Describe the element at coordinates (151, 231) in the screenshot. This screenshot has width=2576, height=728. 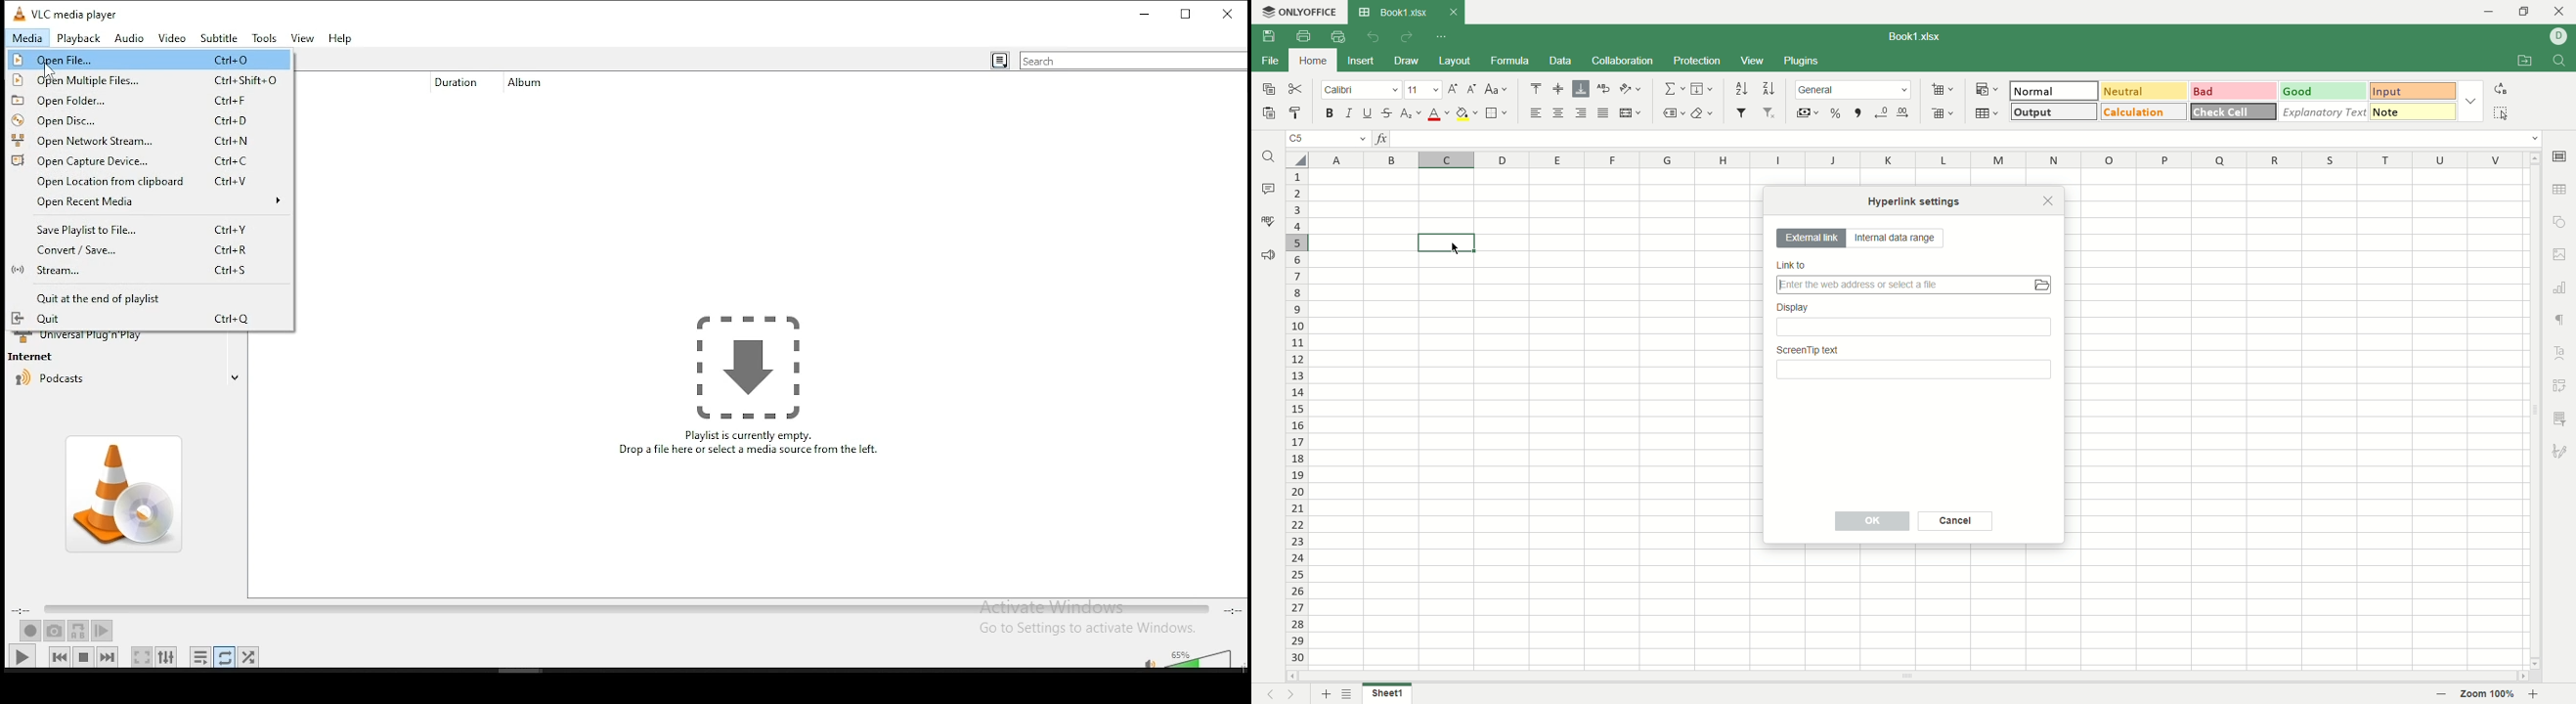
I see `save playlist to file` at that location.